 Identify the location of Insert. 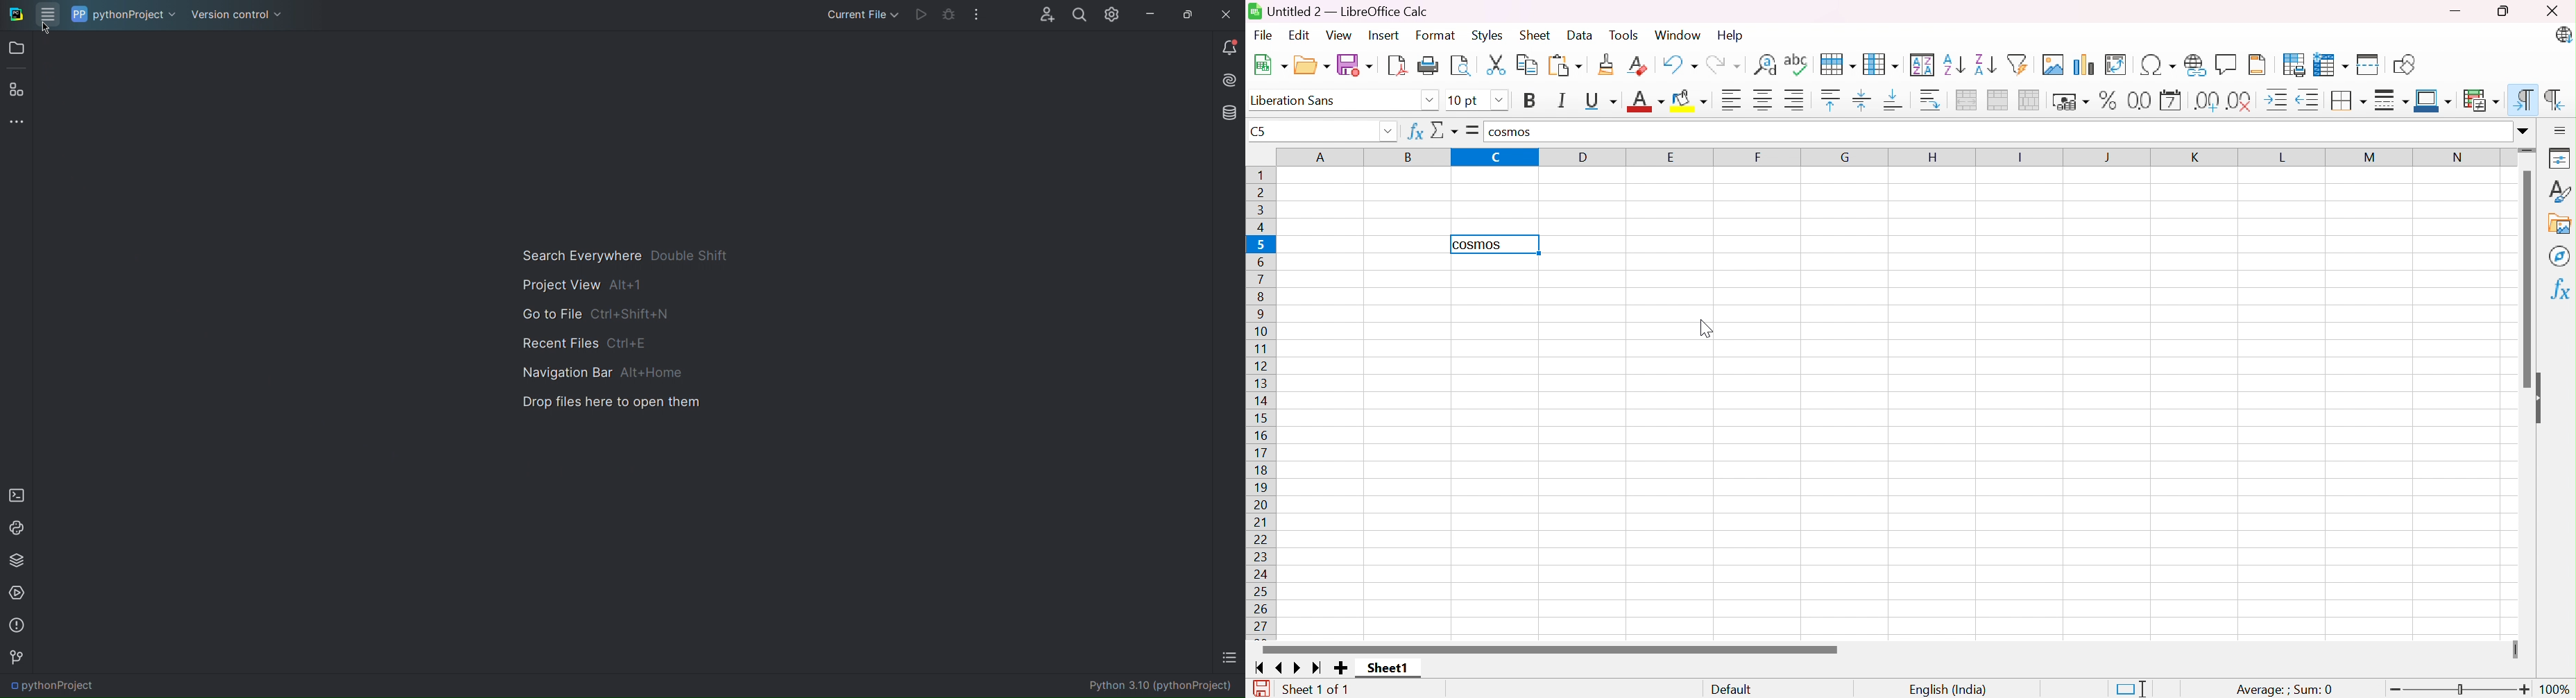
(1385, 36).